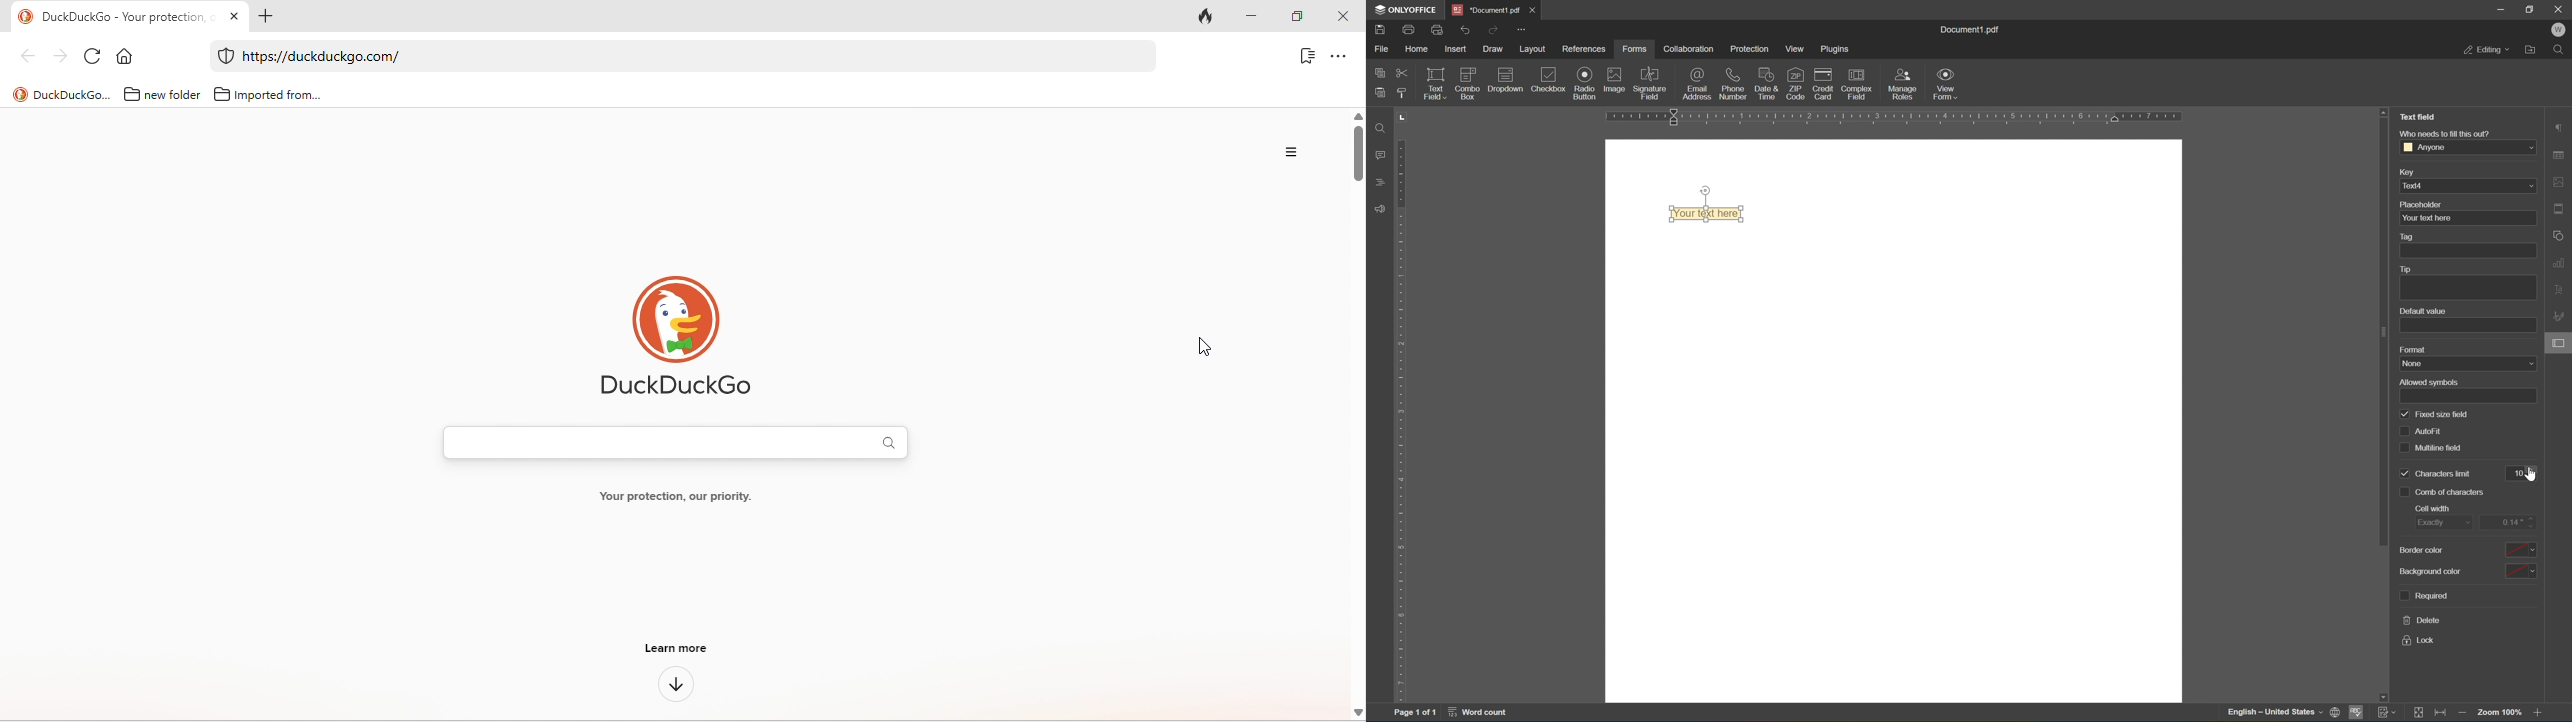 The width and height of the screenshot is (2576, 728). Describe the element at coordinates (2559, 343) in the screenshot. I see `form settings` at that location.